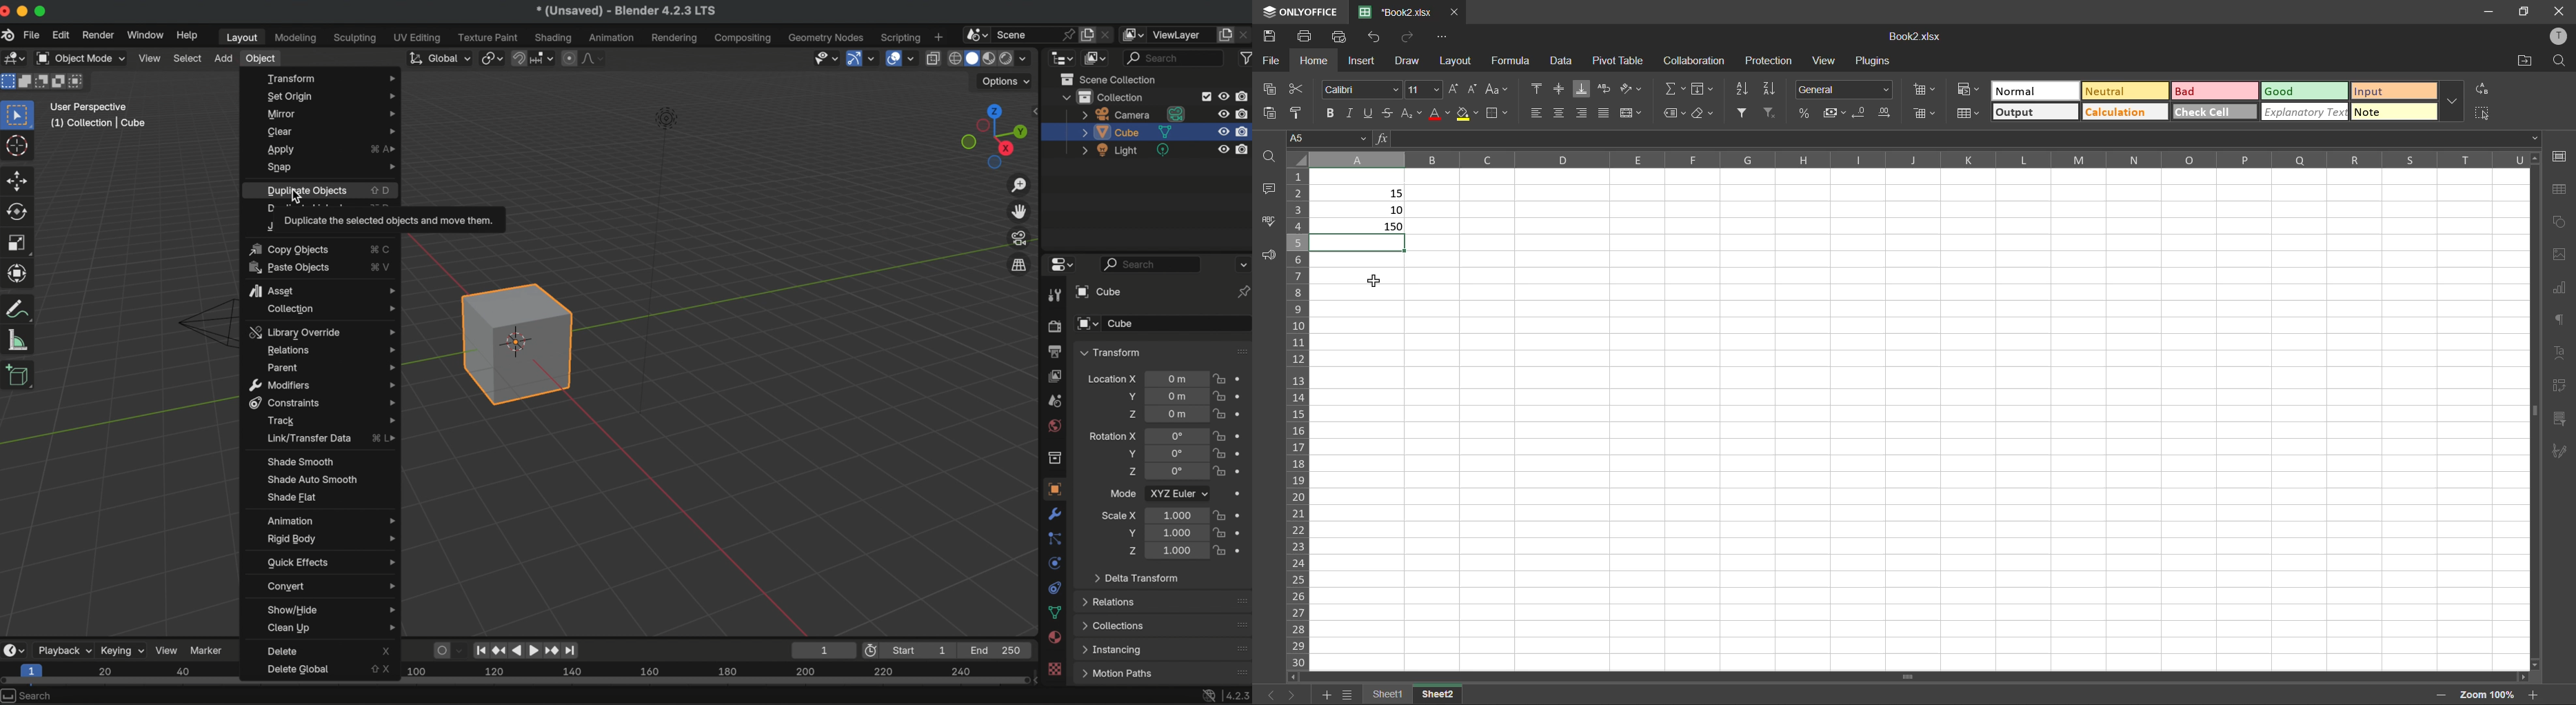 The image size is (2576, 728). Describe the element at coordinates (1632, 90) in the screenshot. I see `orientation` at that location.